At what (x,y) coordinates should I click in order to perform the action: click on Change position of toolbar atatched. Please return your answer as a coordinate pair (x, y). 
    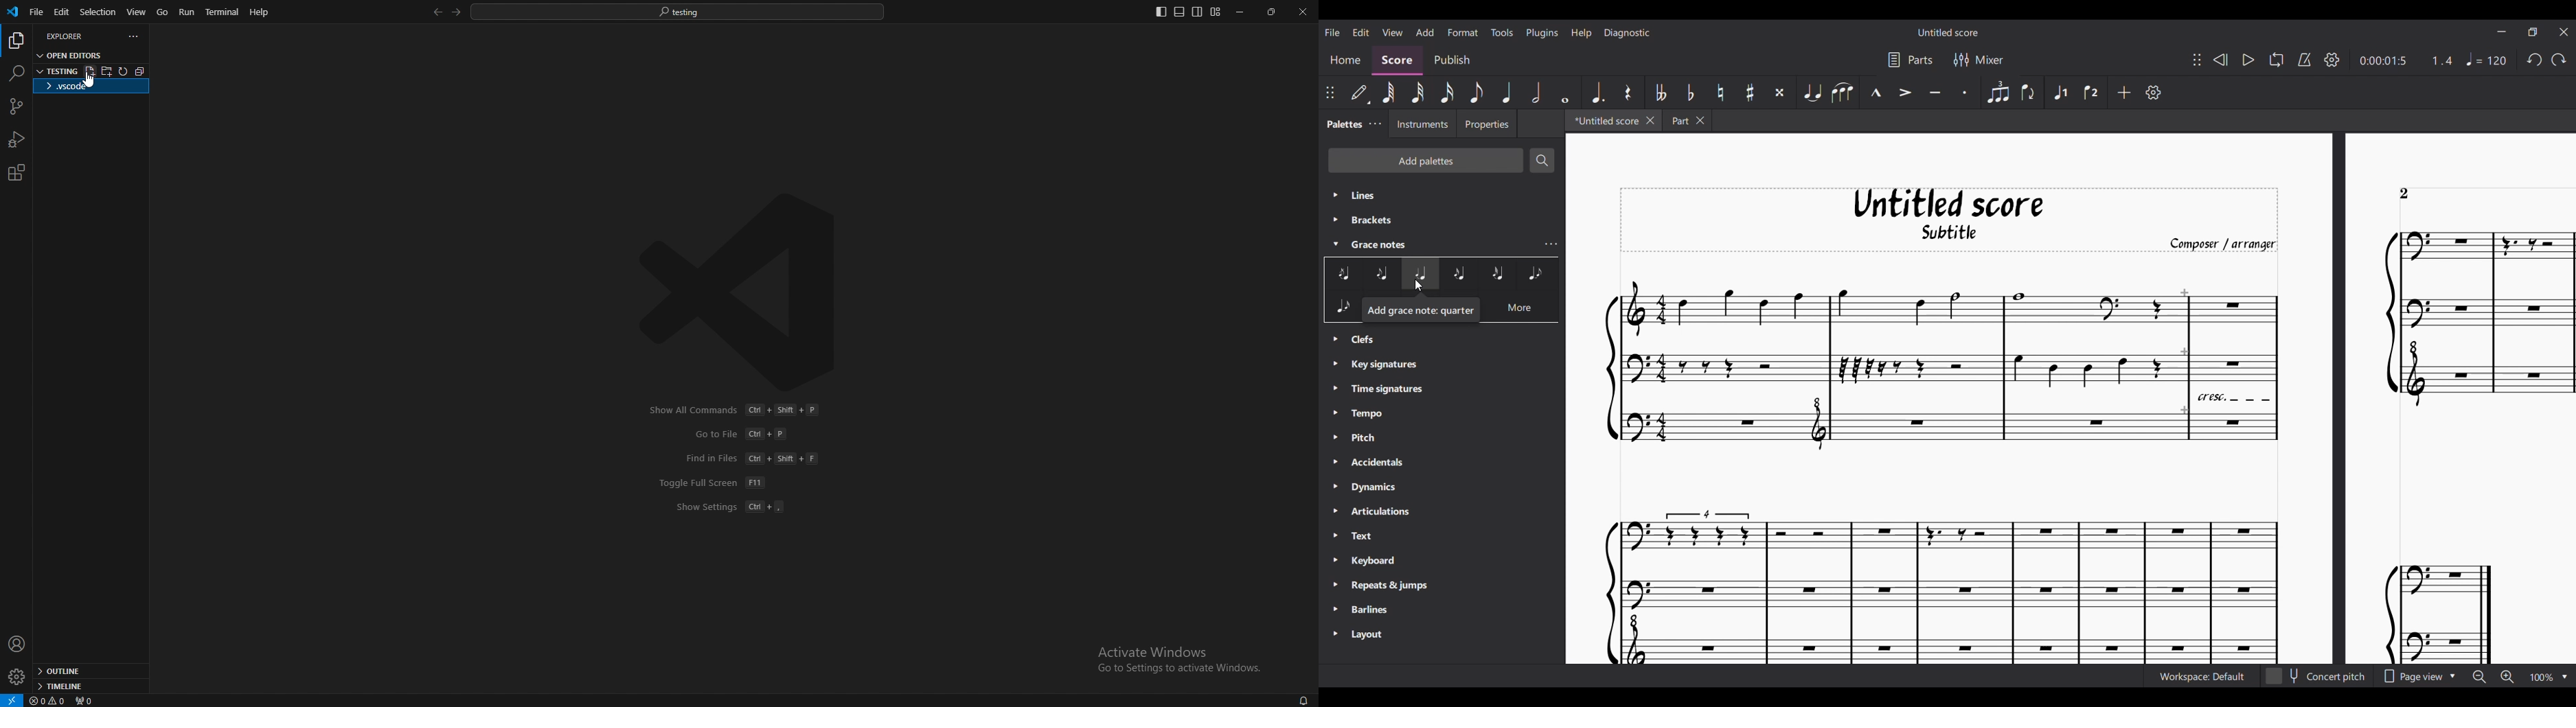
    Looking at the image, I should click on (1330, 92).